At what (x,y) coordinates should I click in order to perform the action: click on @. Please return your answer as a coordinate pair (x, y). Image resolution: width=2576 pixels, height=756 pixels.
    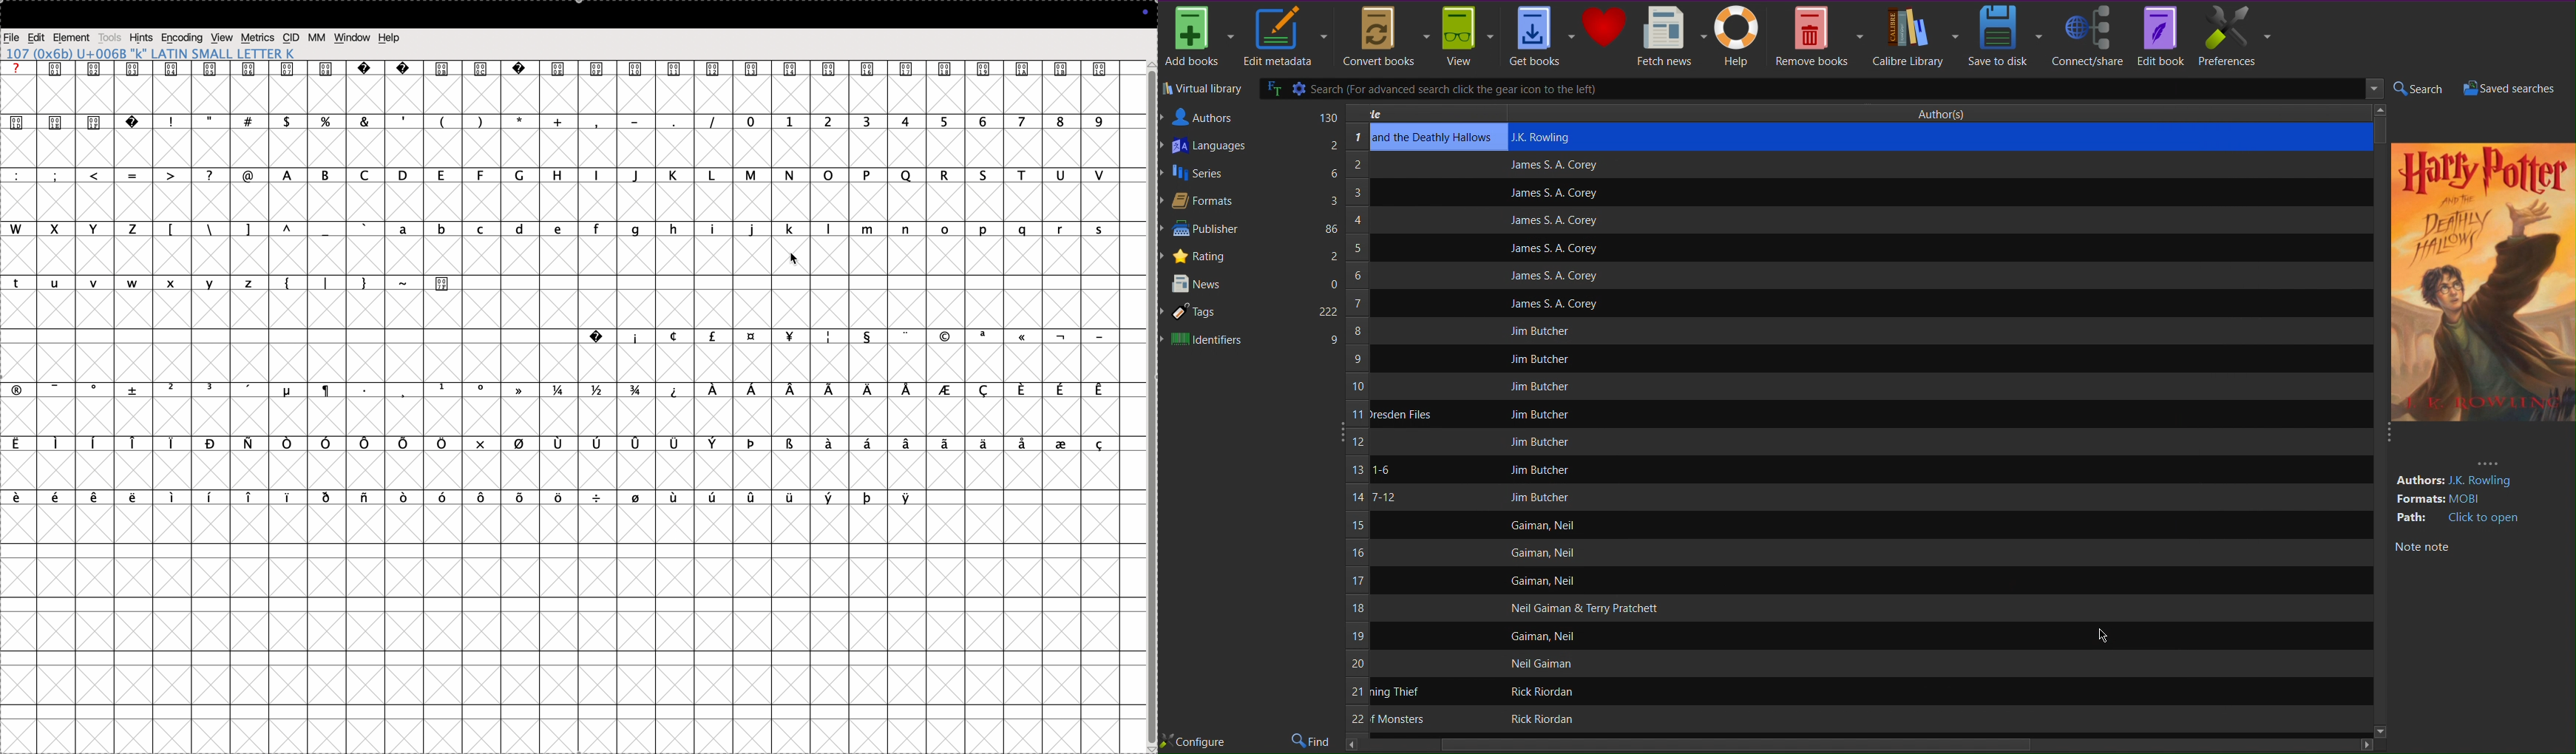
    Looking at the image, I should click on (251, 176).